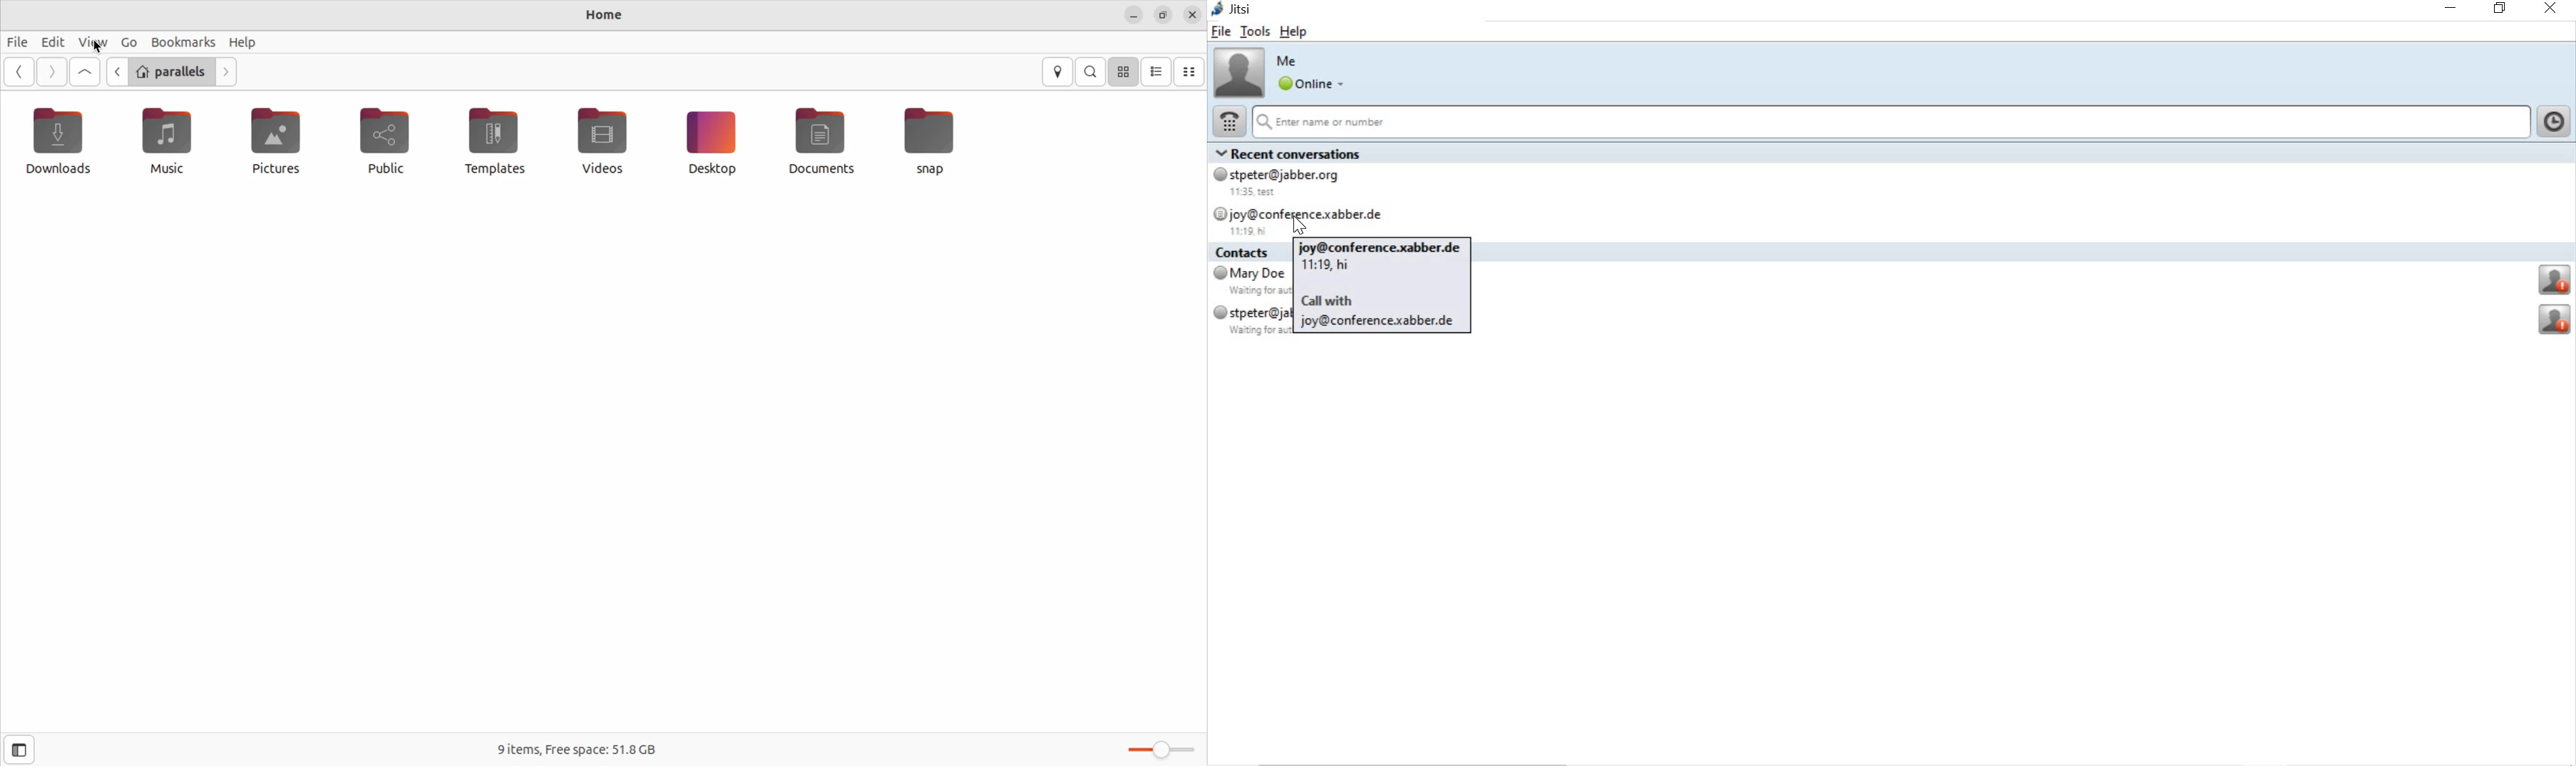  Describe the element at coordinates (1385, 312) in the screenshot. I see `Call withjoy@conference.xabber.de` at that location.